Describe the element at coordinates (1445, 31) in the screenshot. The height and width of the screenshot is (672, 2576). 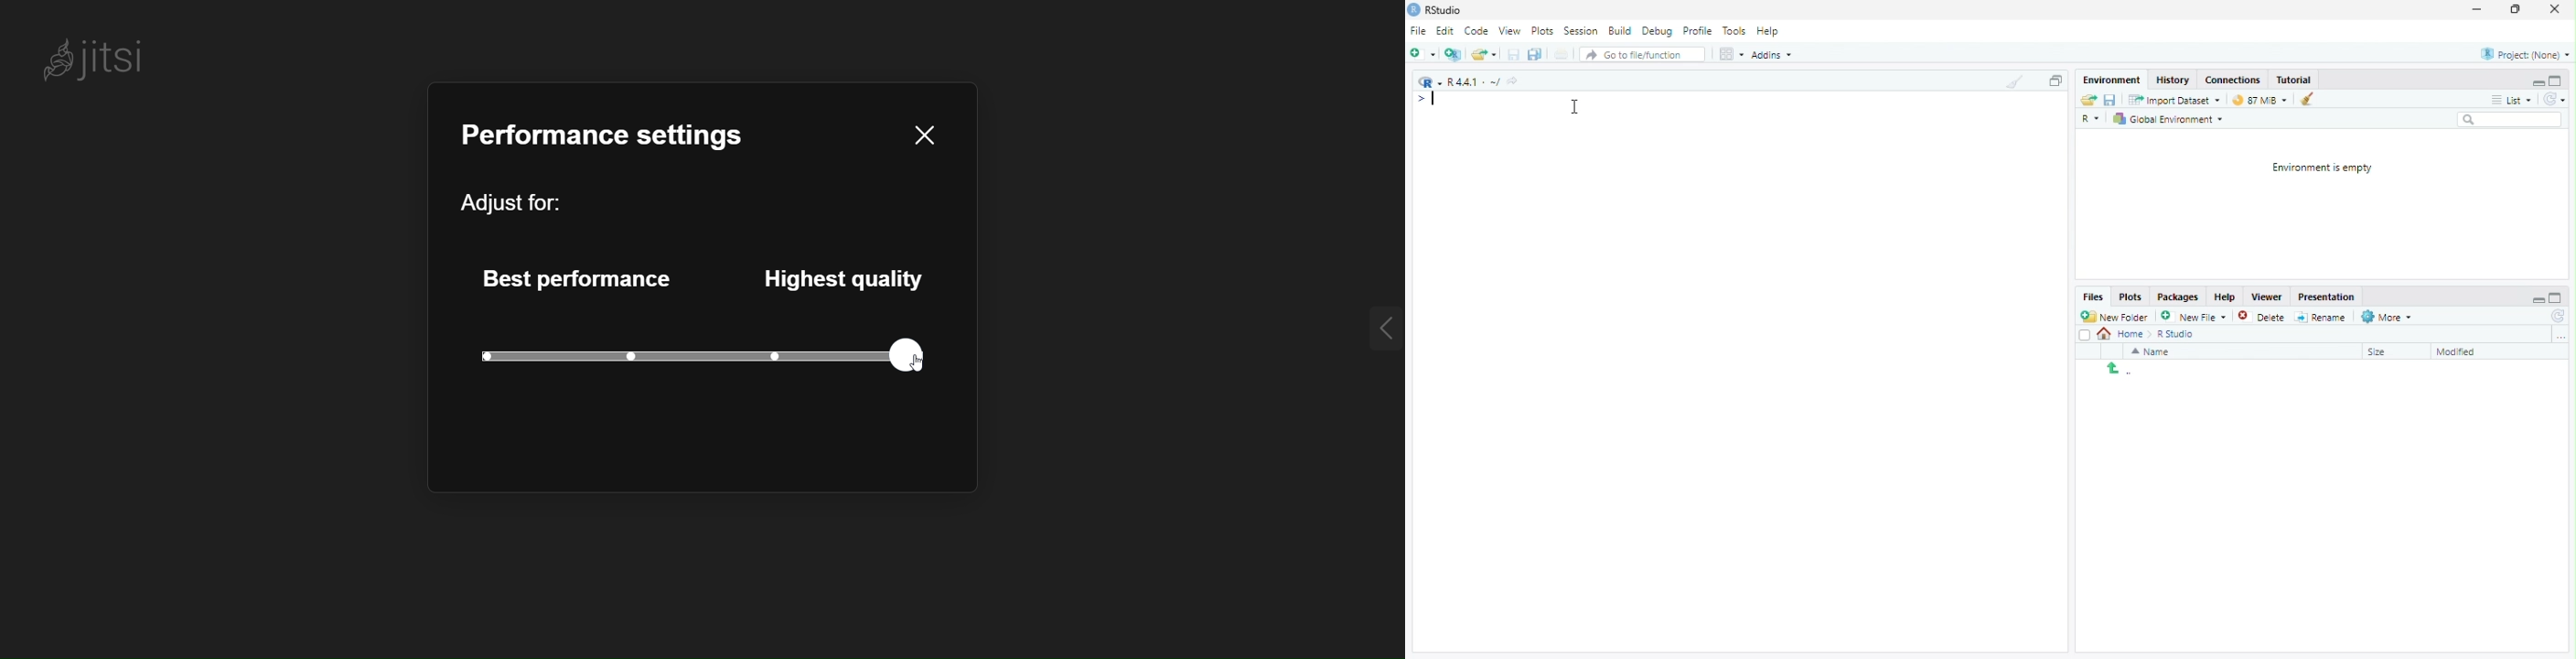
I see `Edit` at that location.